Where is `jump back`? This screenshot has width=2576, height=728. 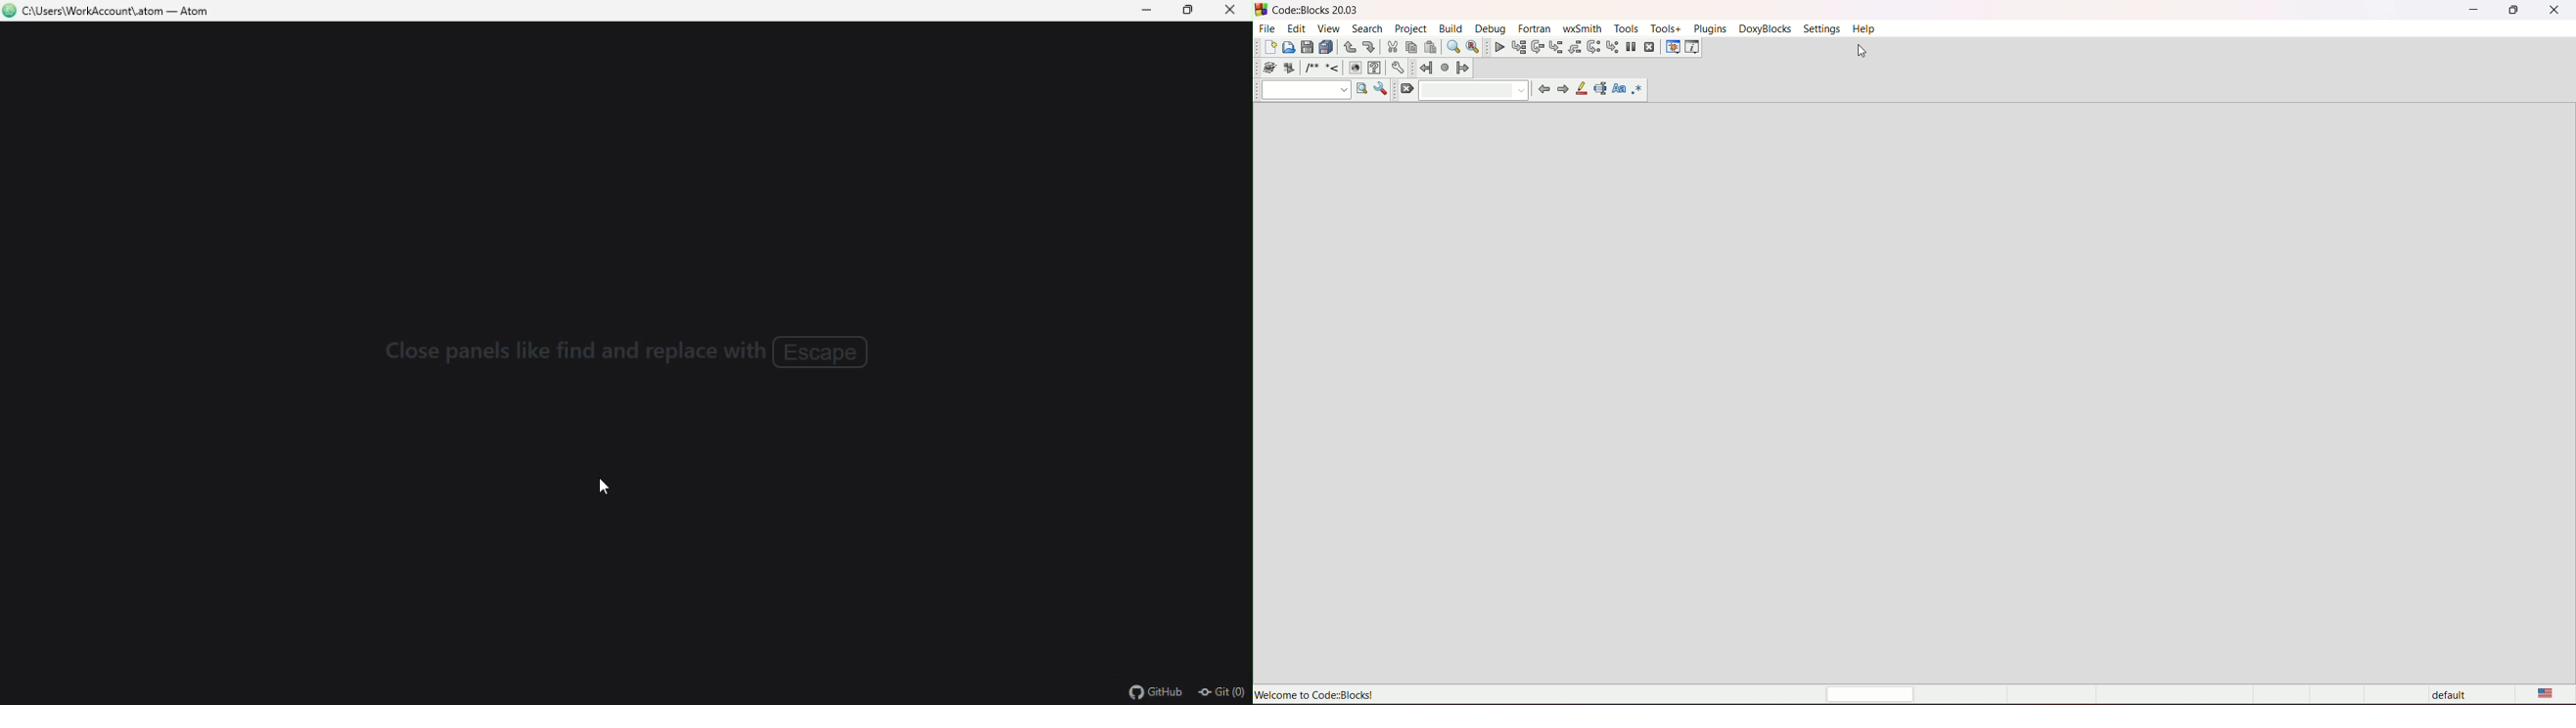 jump back is located at coordinates (1427, 68).